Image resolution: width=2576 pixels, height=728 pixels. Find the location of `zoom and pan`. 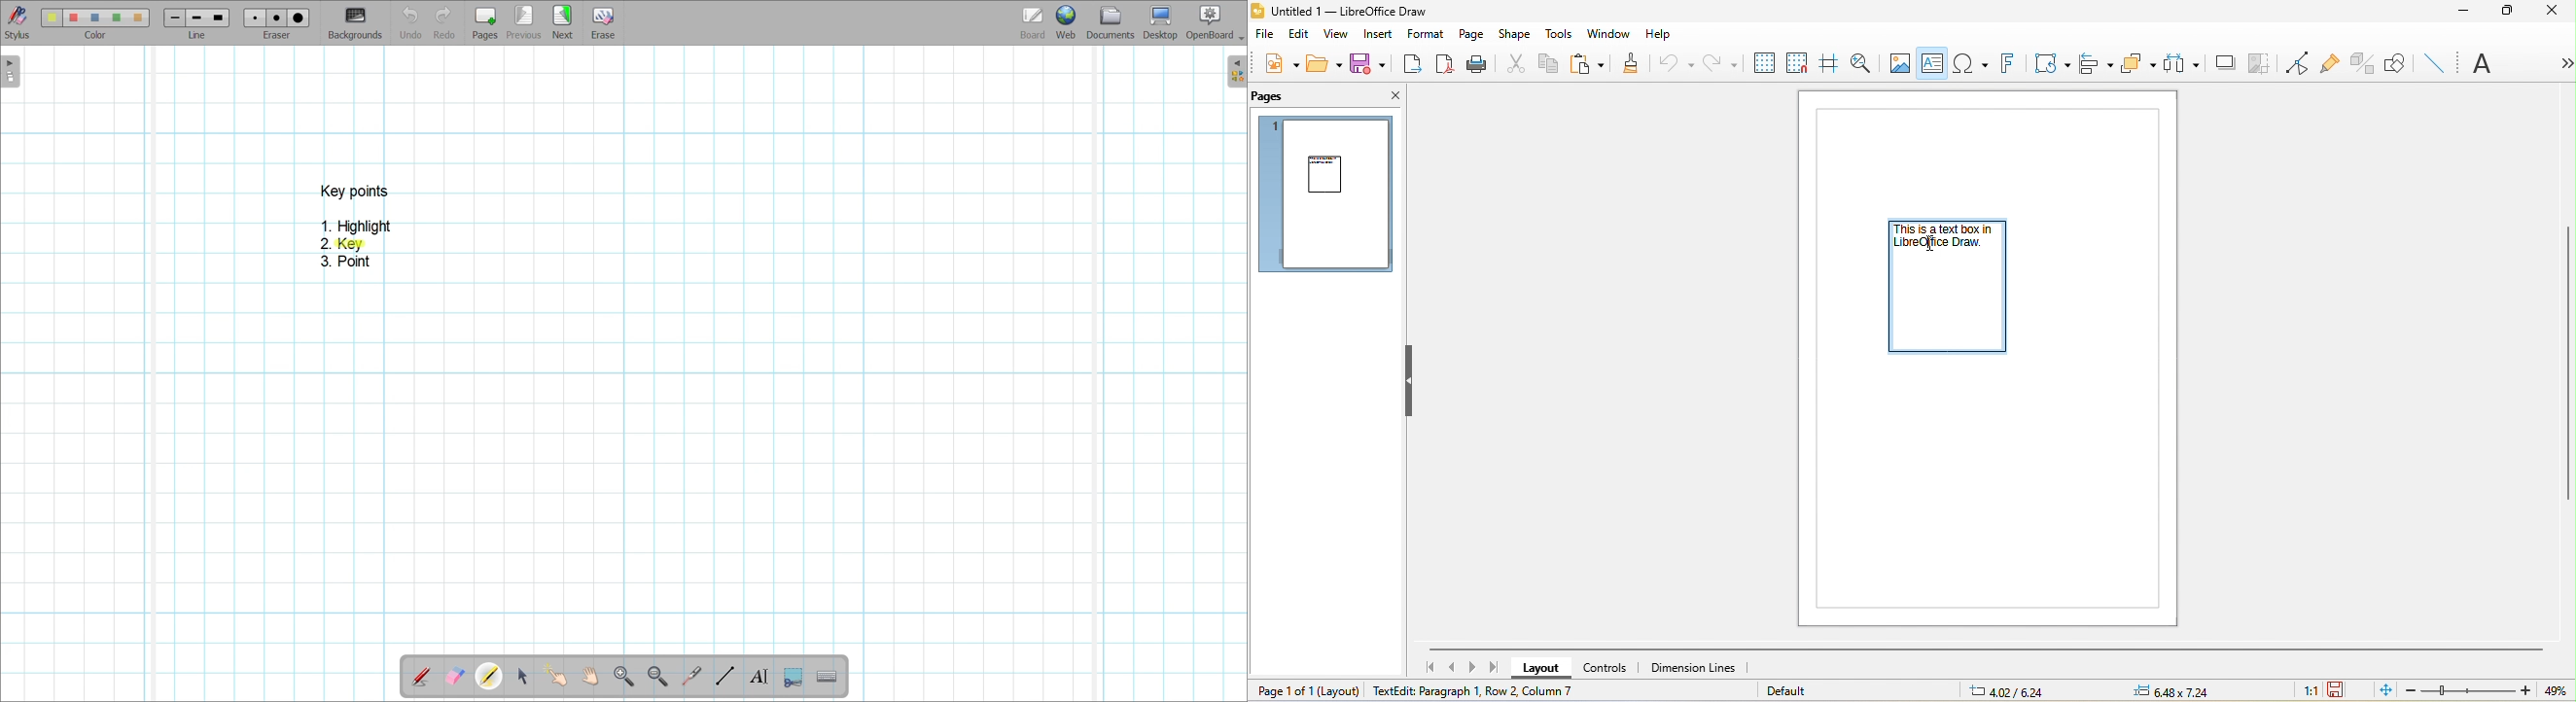

zoom and pan is located at coordinates (1859, 62).